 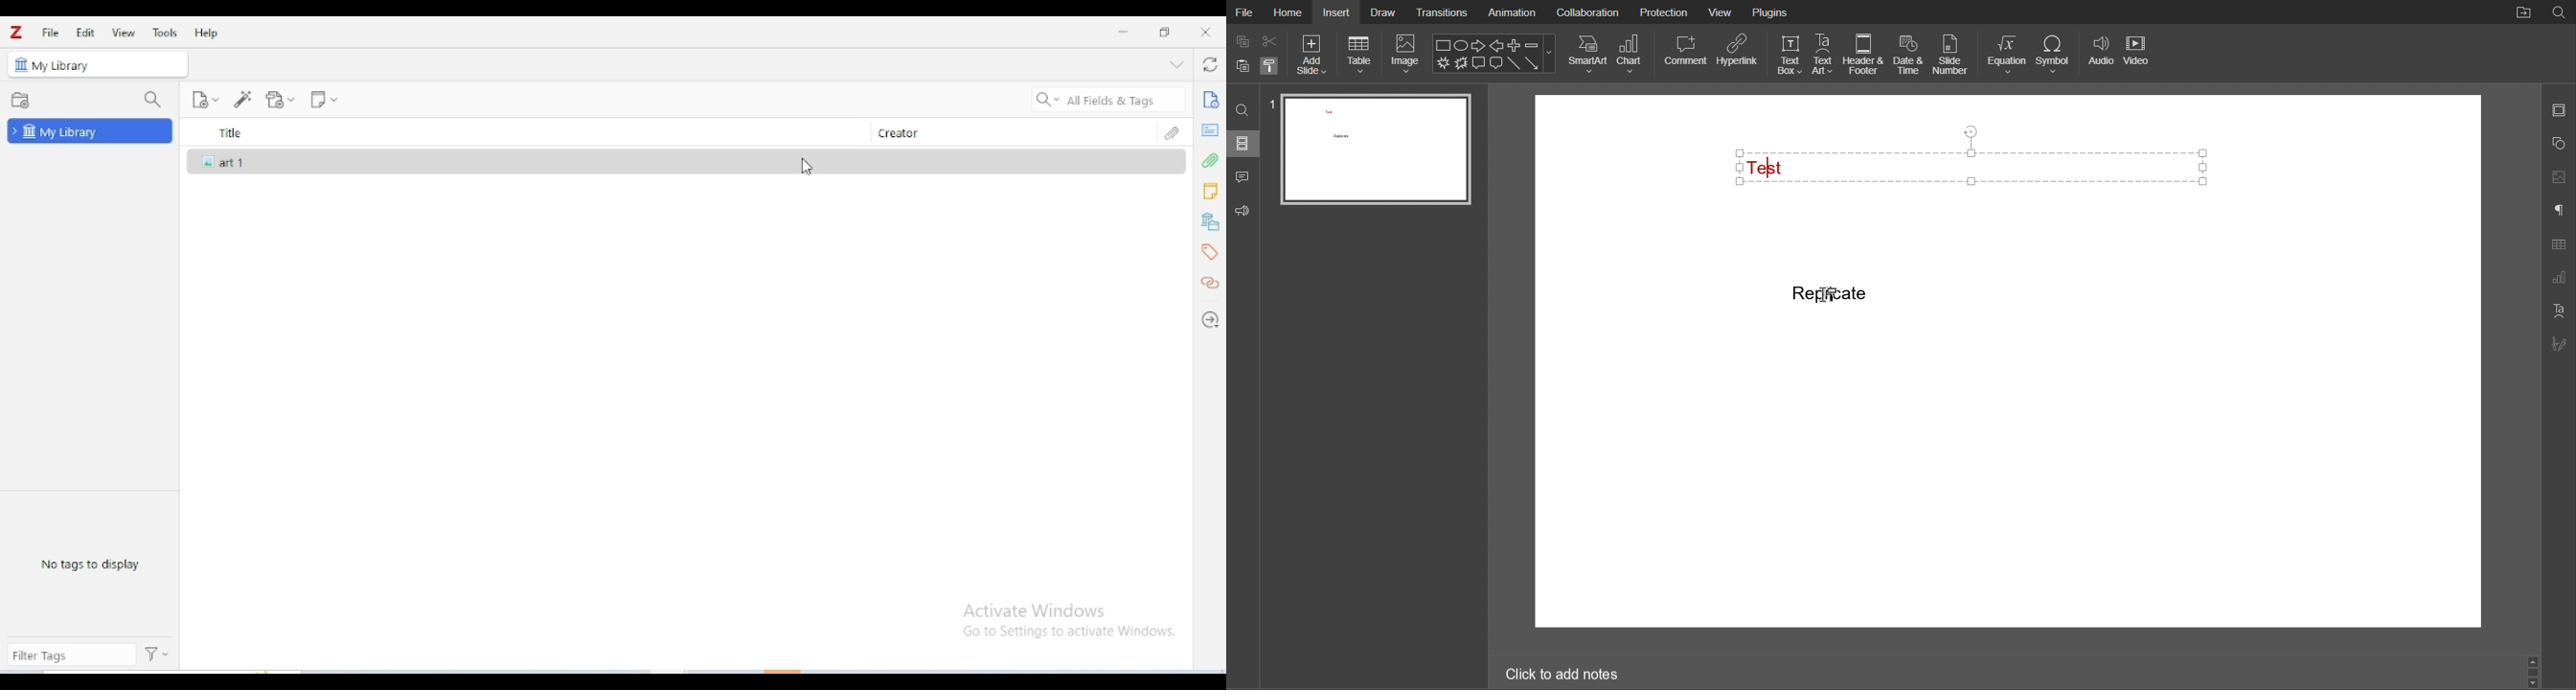 What do you see at coordinates (1176, 64) in the screenshot?
I see `collapse section` at bounding box center [1176, 64].